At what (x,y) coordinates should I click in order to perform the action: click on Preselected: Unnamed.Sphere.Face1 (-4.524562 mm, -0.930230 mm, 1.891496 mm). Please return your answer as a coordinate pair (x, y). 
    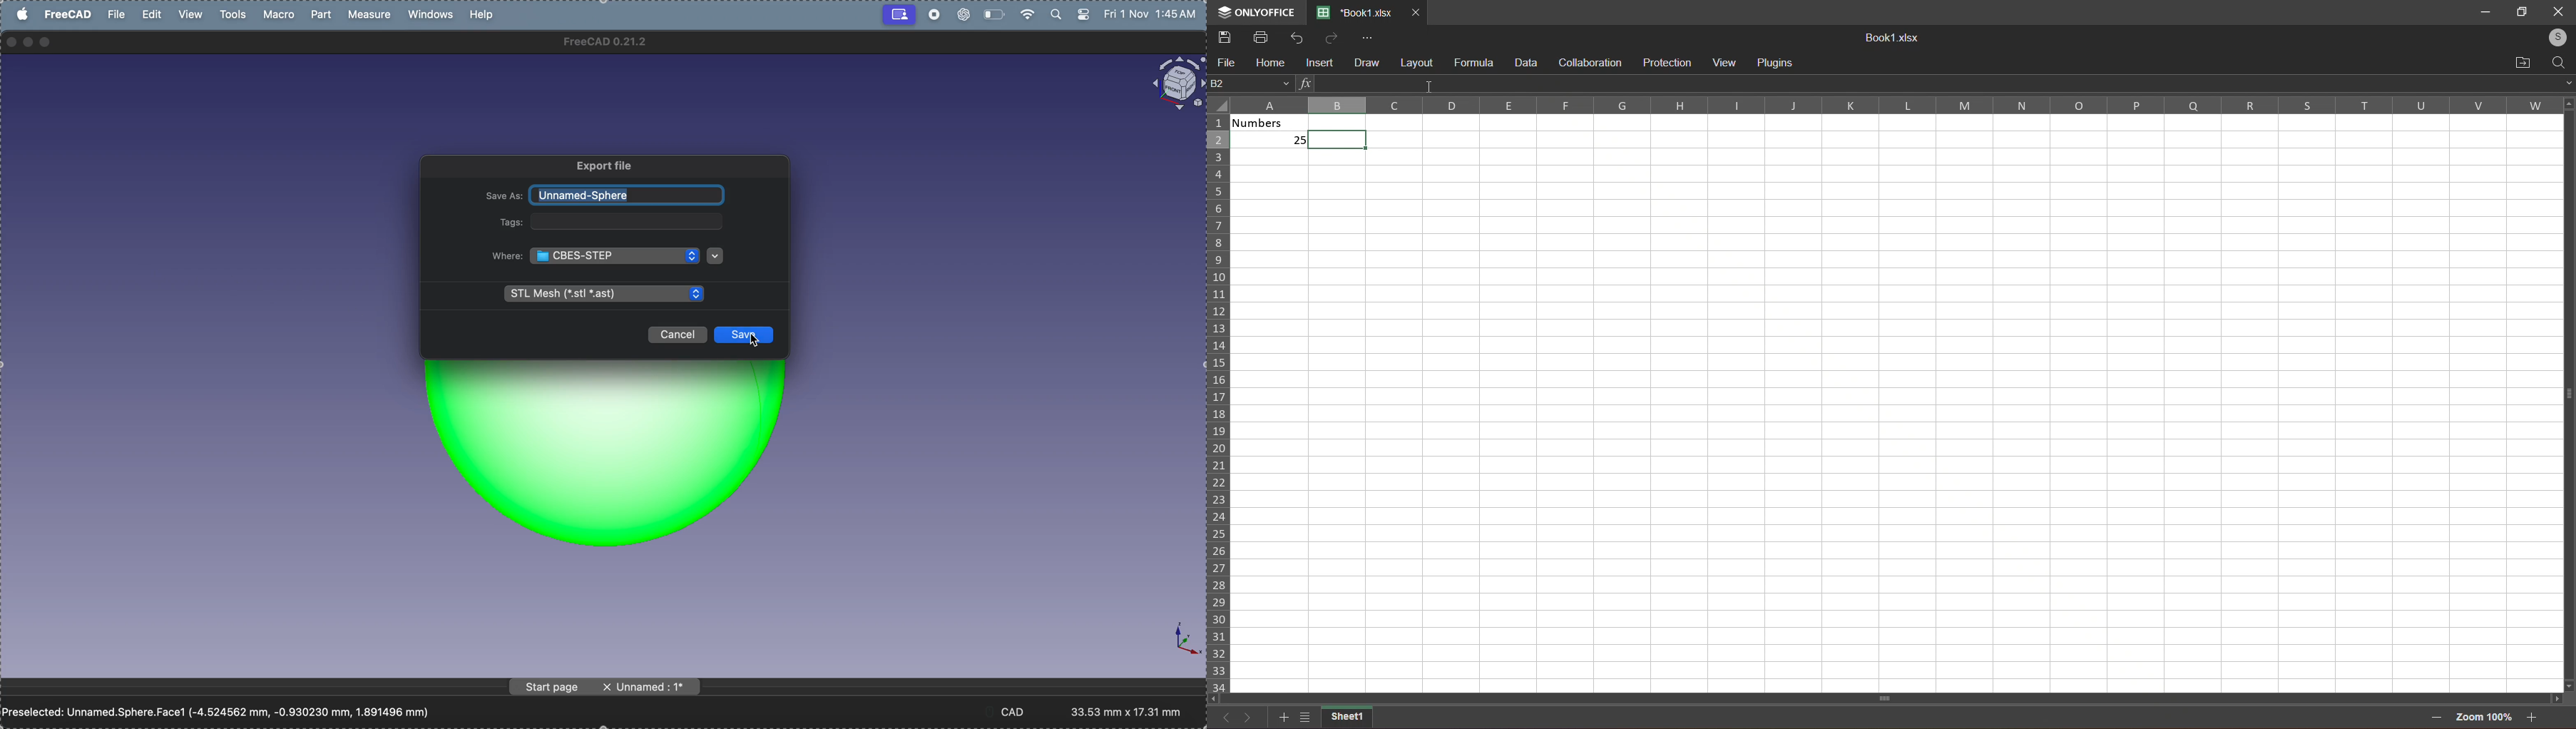
    Looking at the image, I should click on (225, 710).